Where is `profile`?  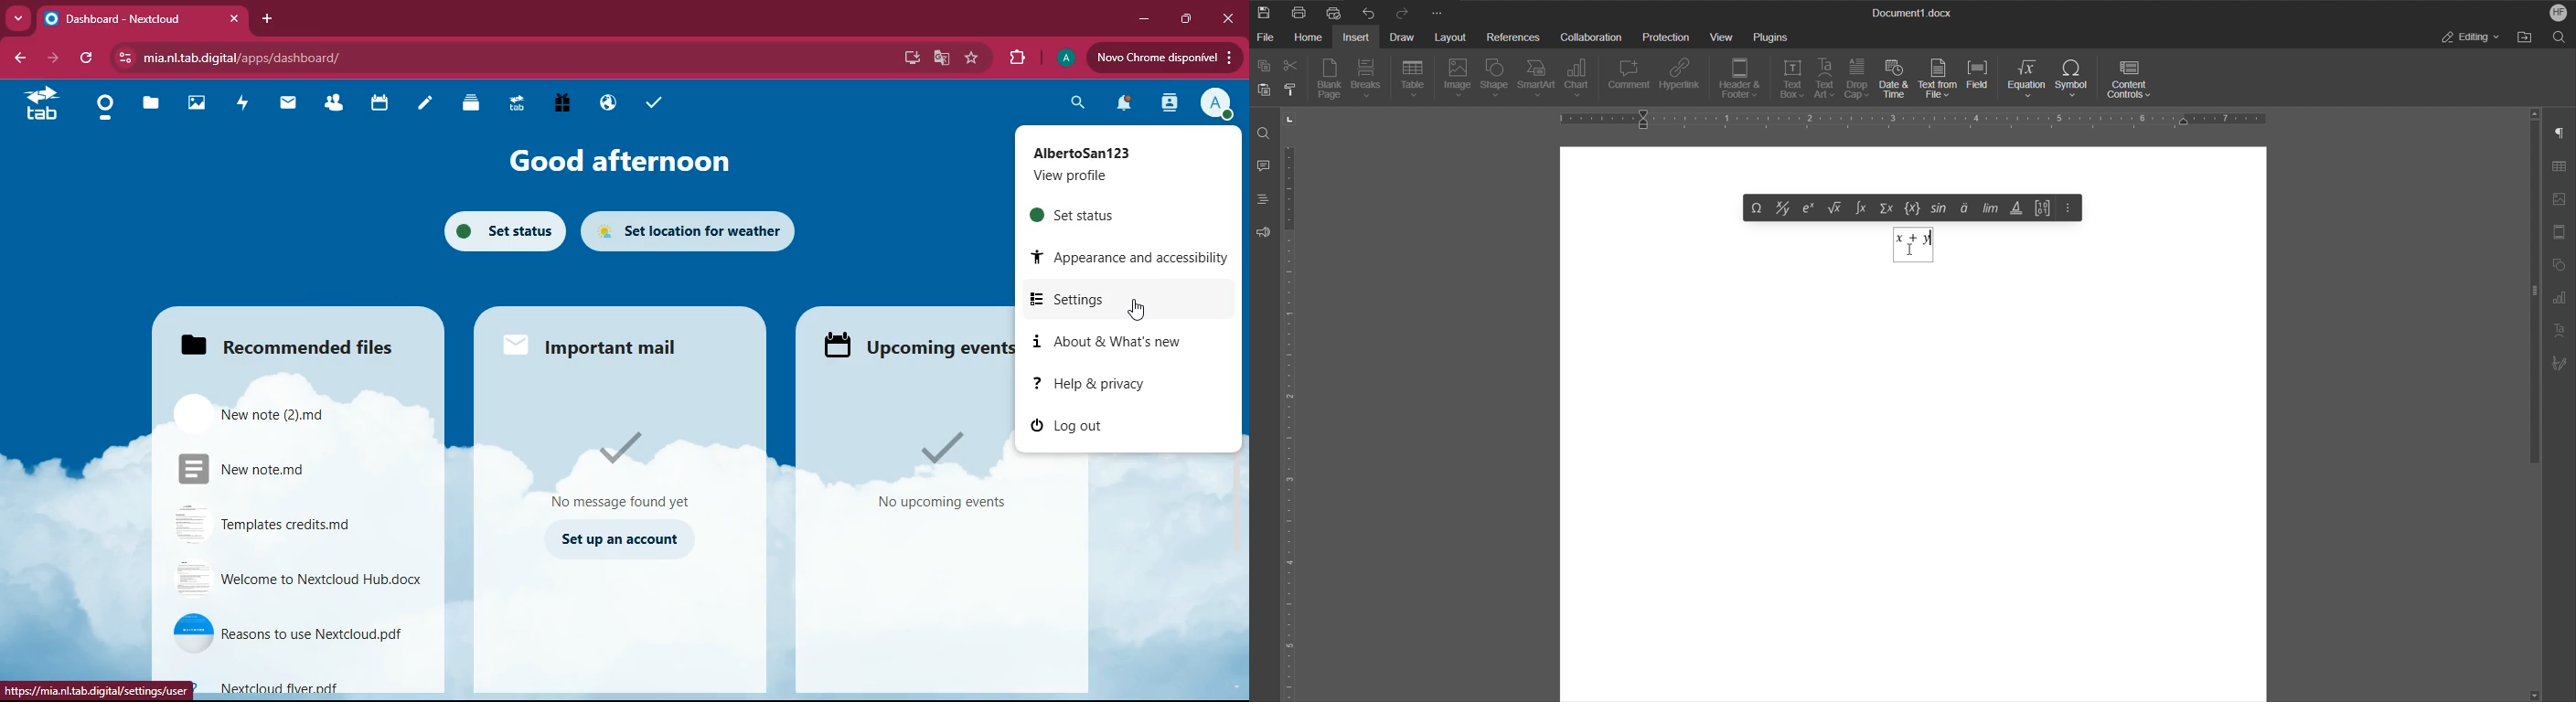
profile is located at coordinates (1129, 164).